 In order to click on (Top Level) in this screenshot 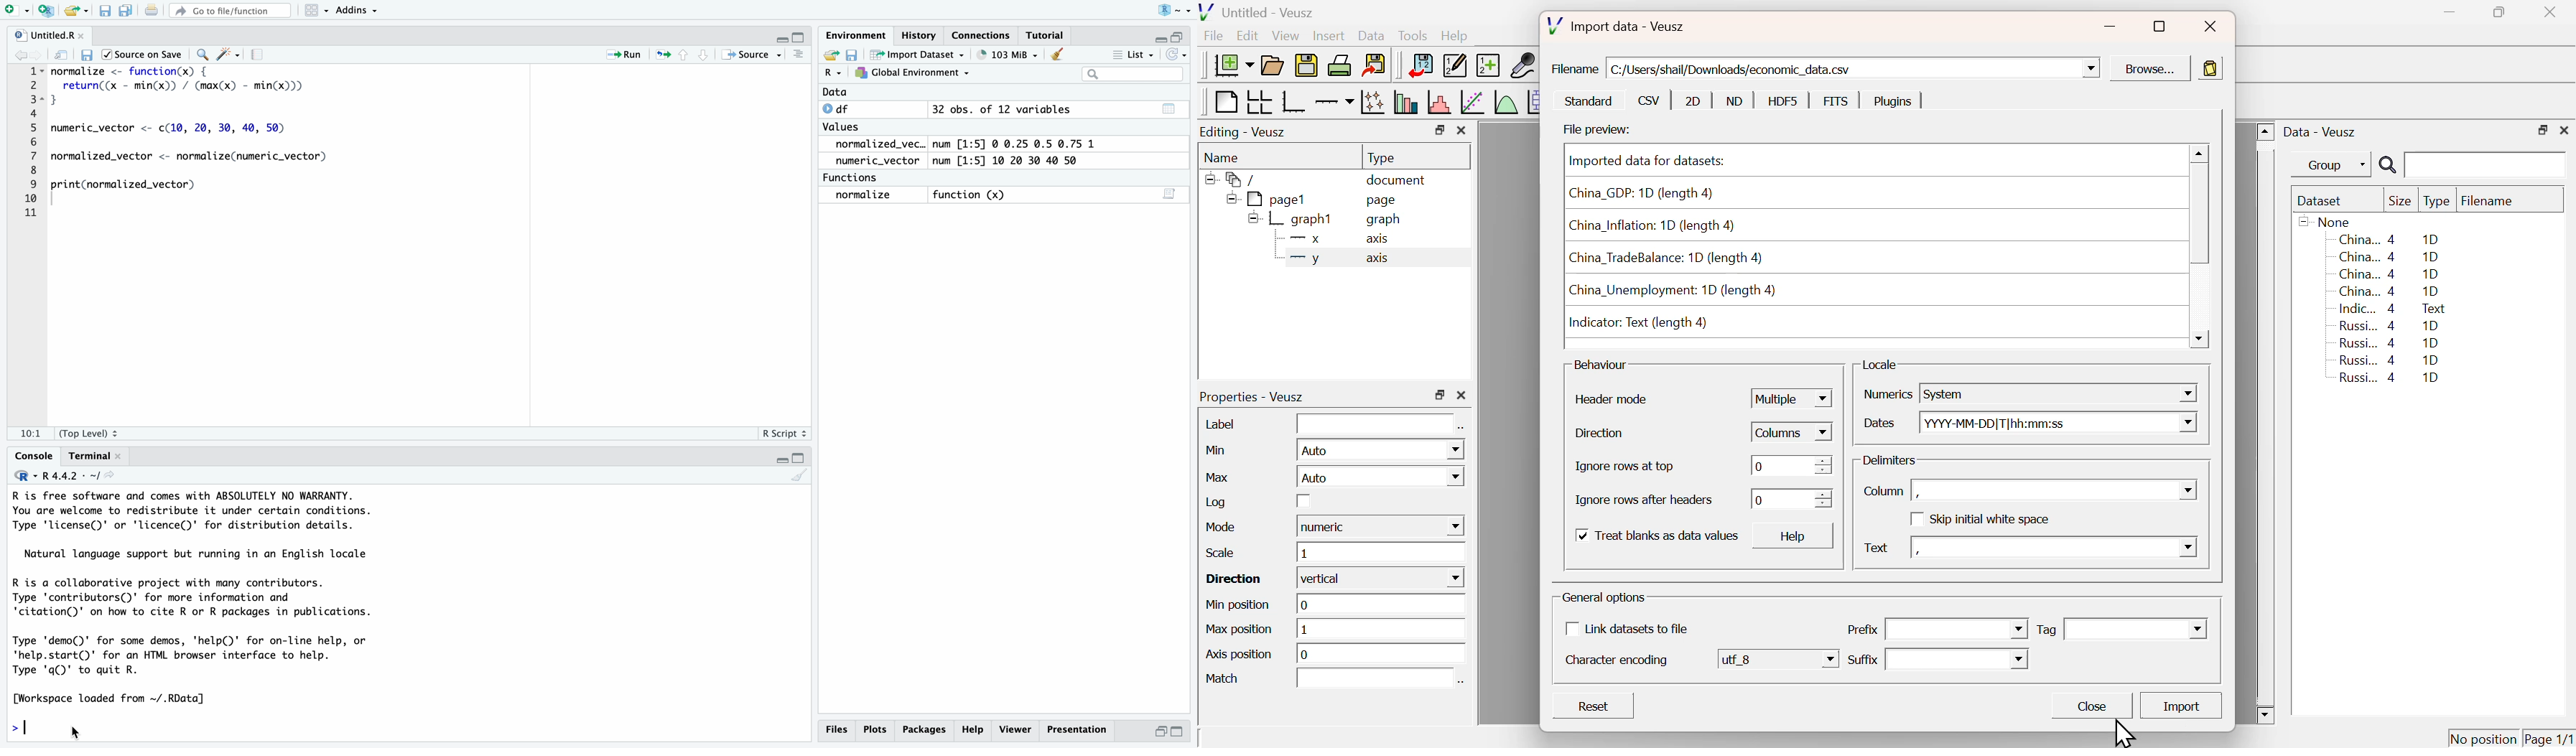, I will do `click(93, 432)`.